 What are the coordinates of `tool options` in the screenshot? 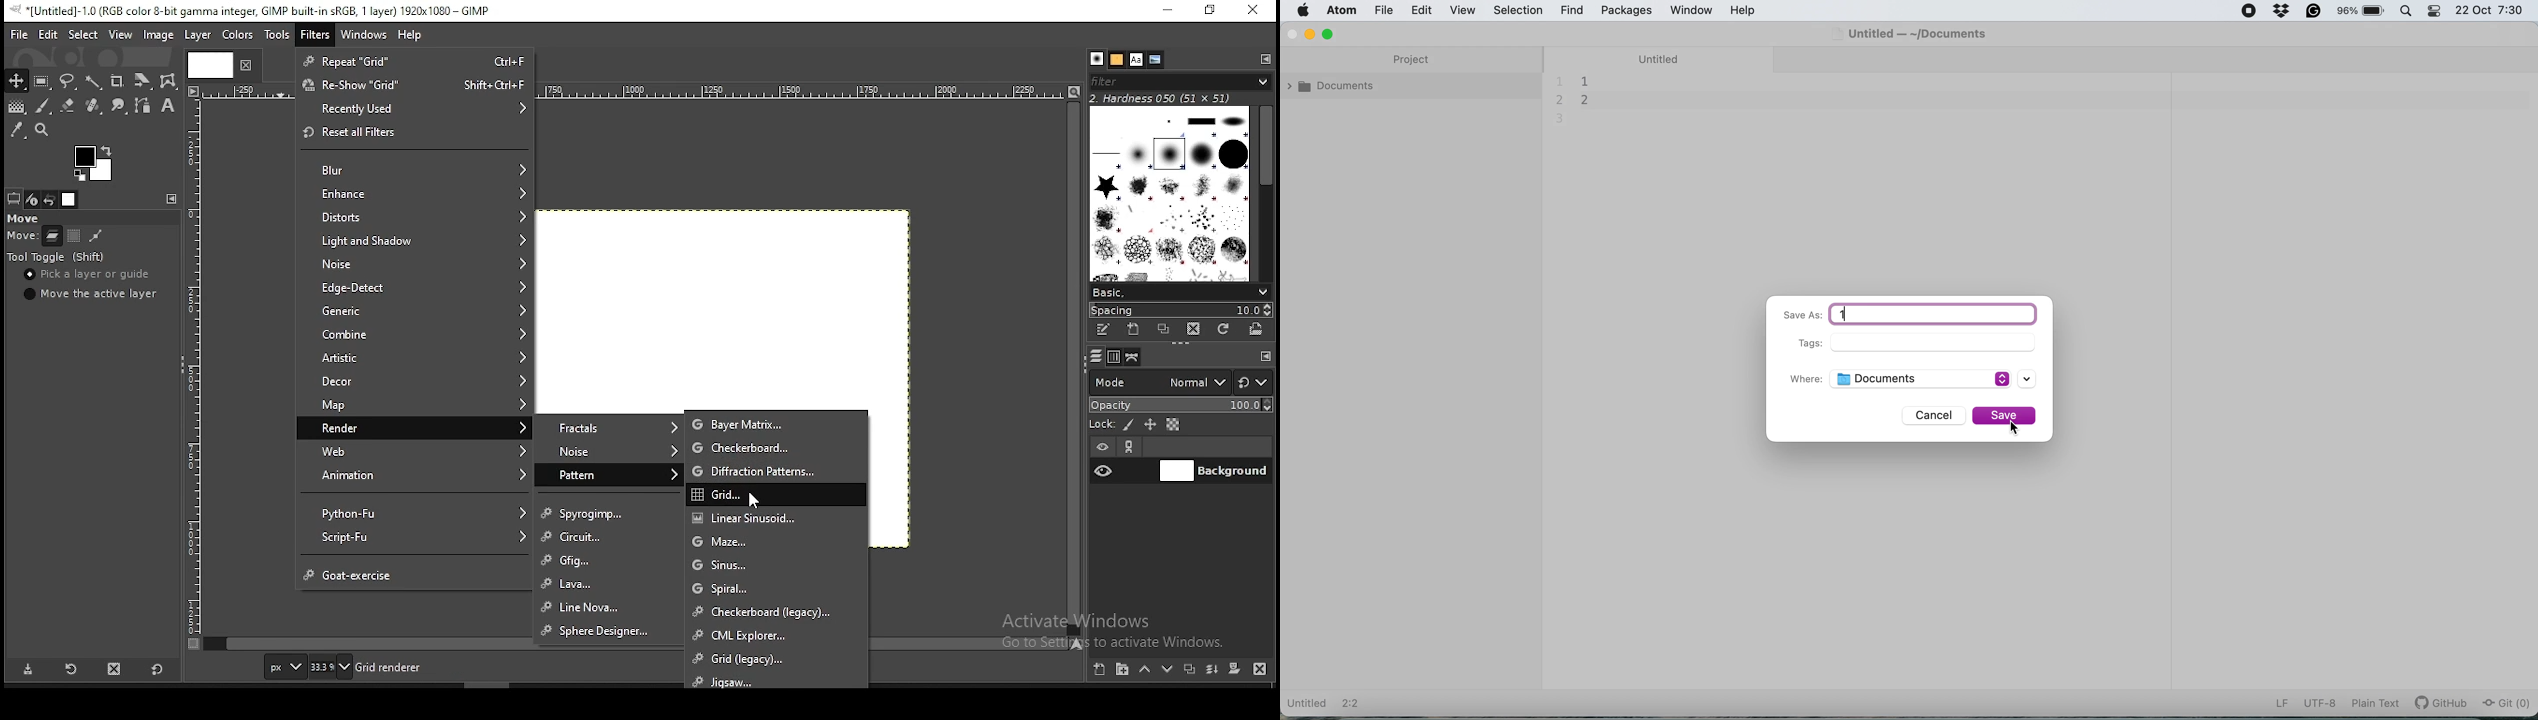 It's located at (15, 199).